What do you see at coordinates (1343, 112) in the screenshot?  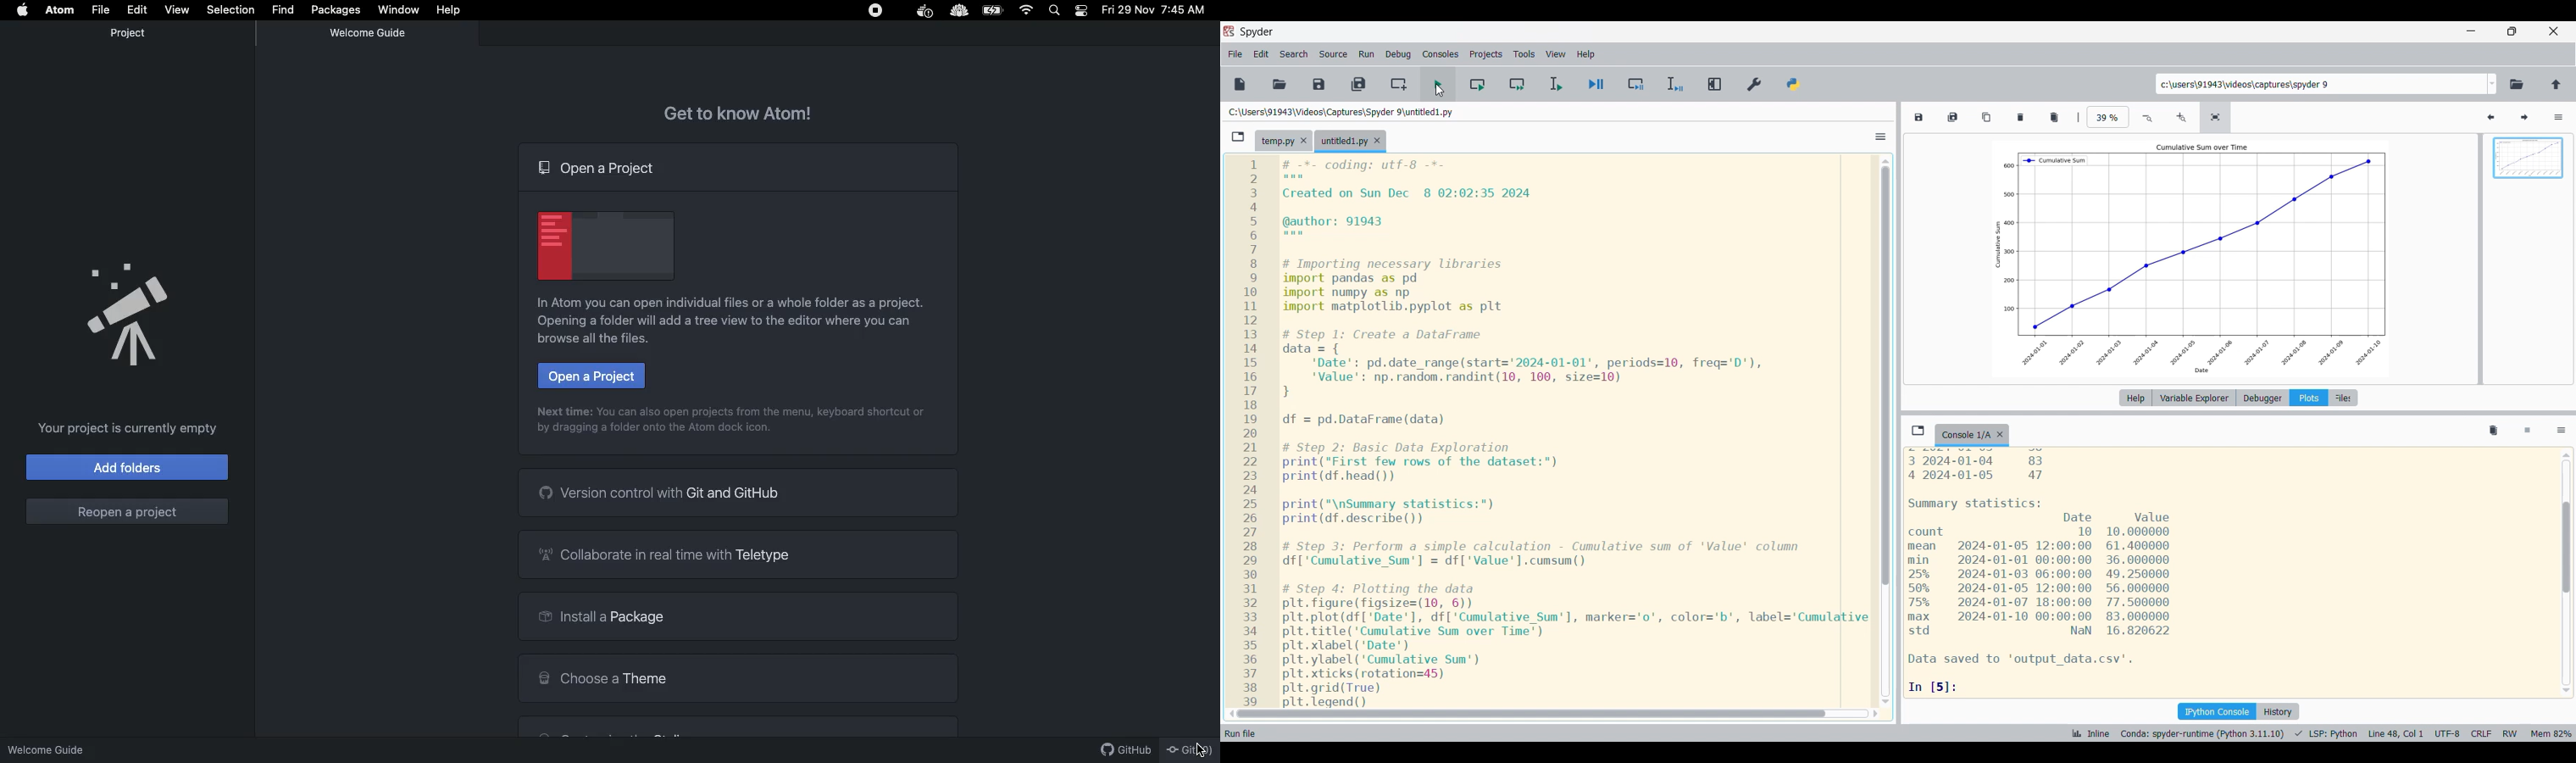 I see `Location of new file` at bounding box center [1343, 112].